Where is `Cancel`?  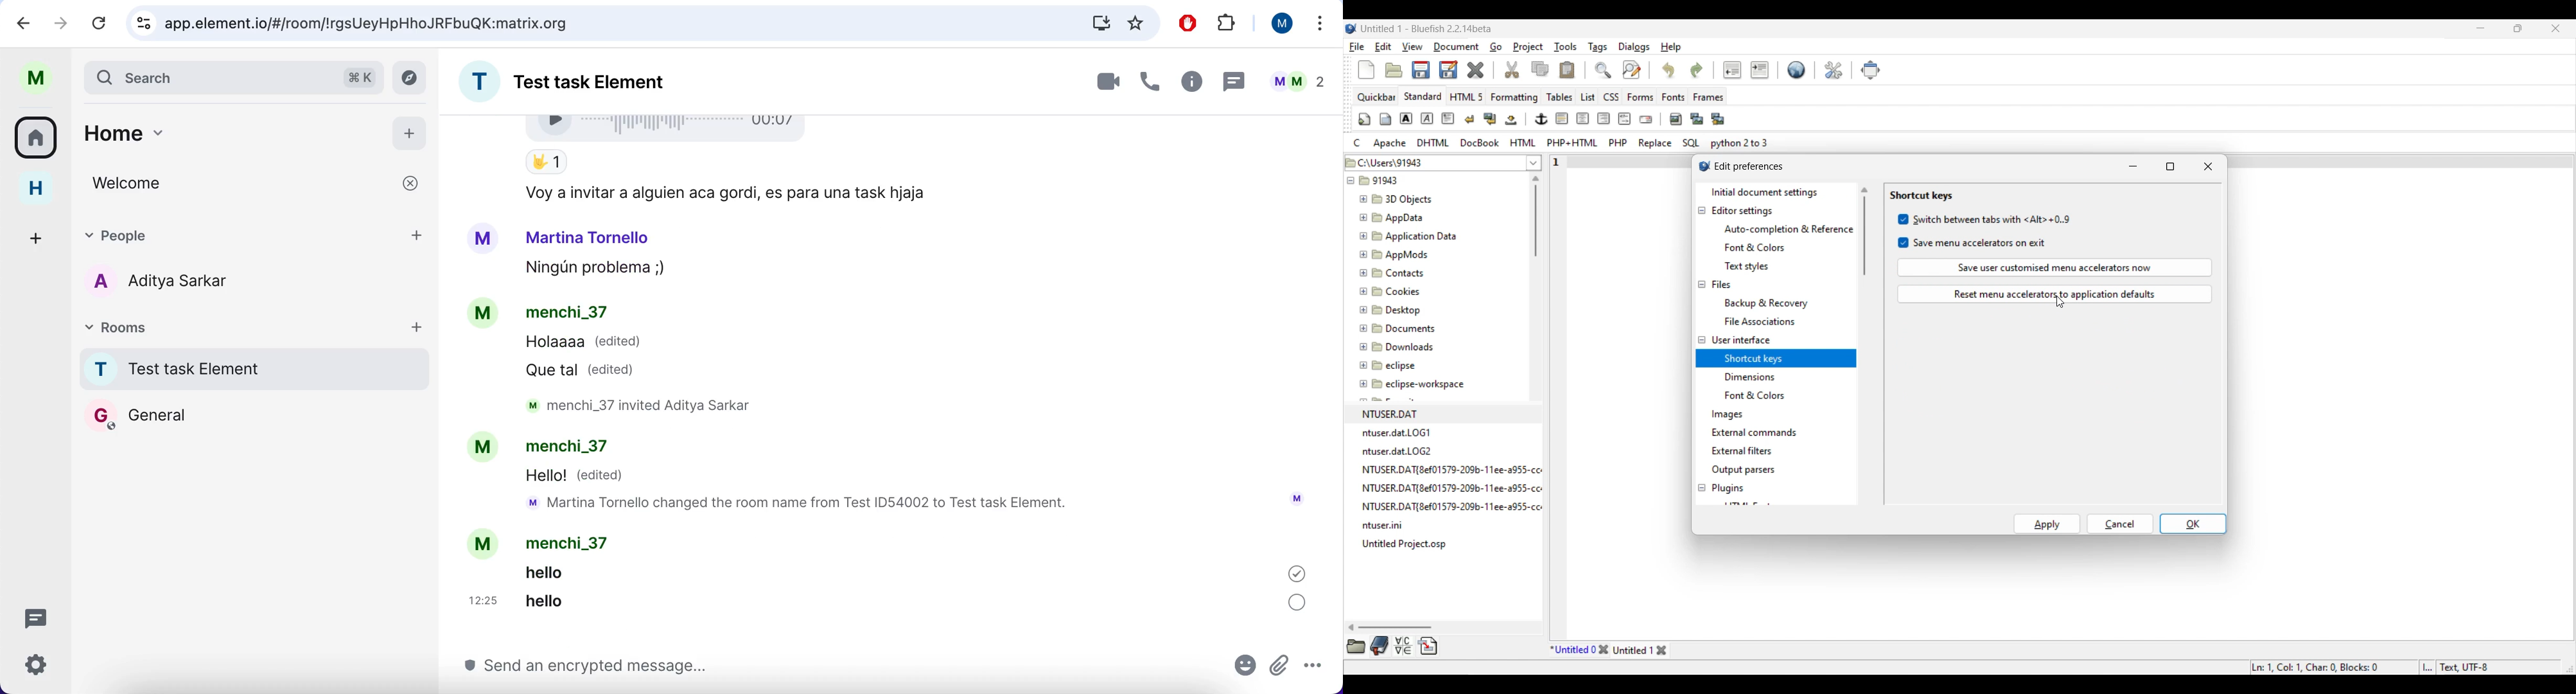
Cancel is located at coordinates (2121, 524).